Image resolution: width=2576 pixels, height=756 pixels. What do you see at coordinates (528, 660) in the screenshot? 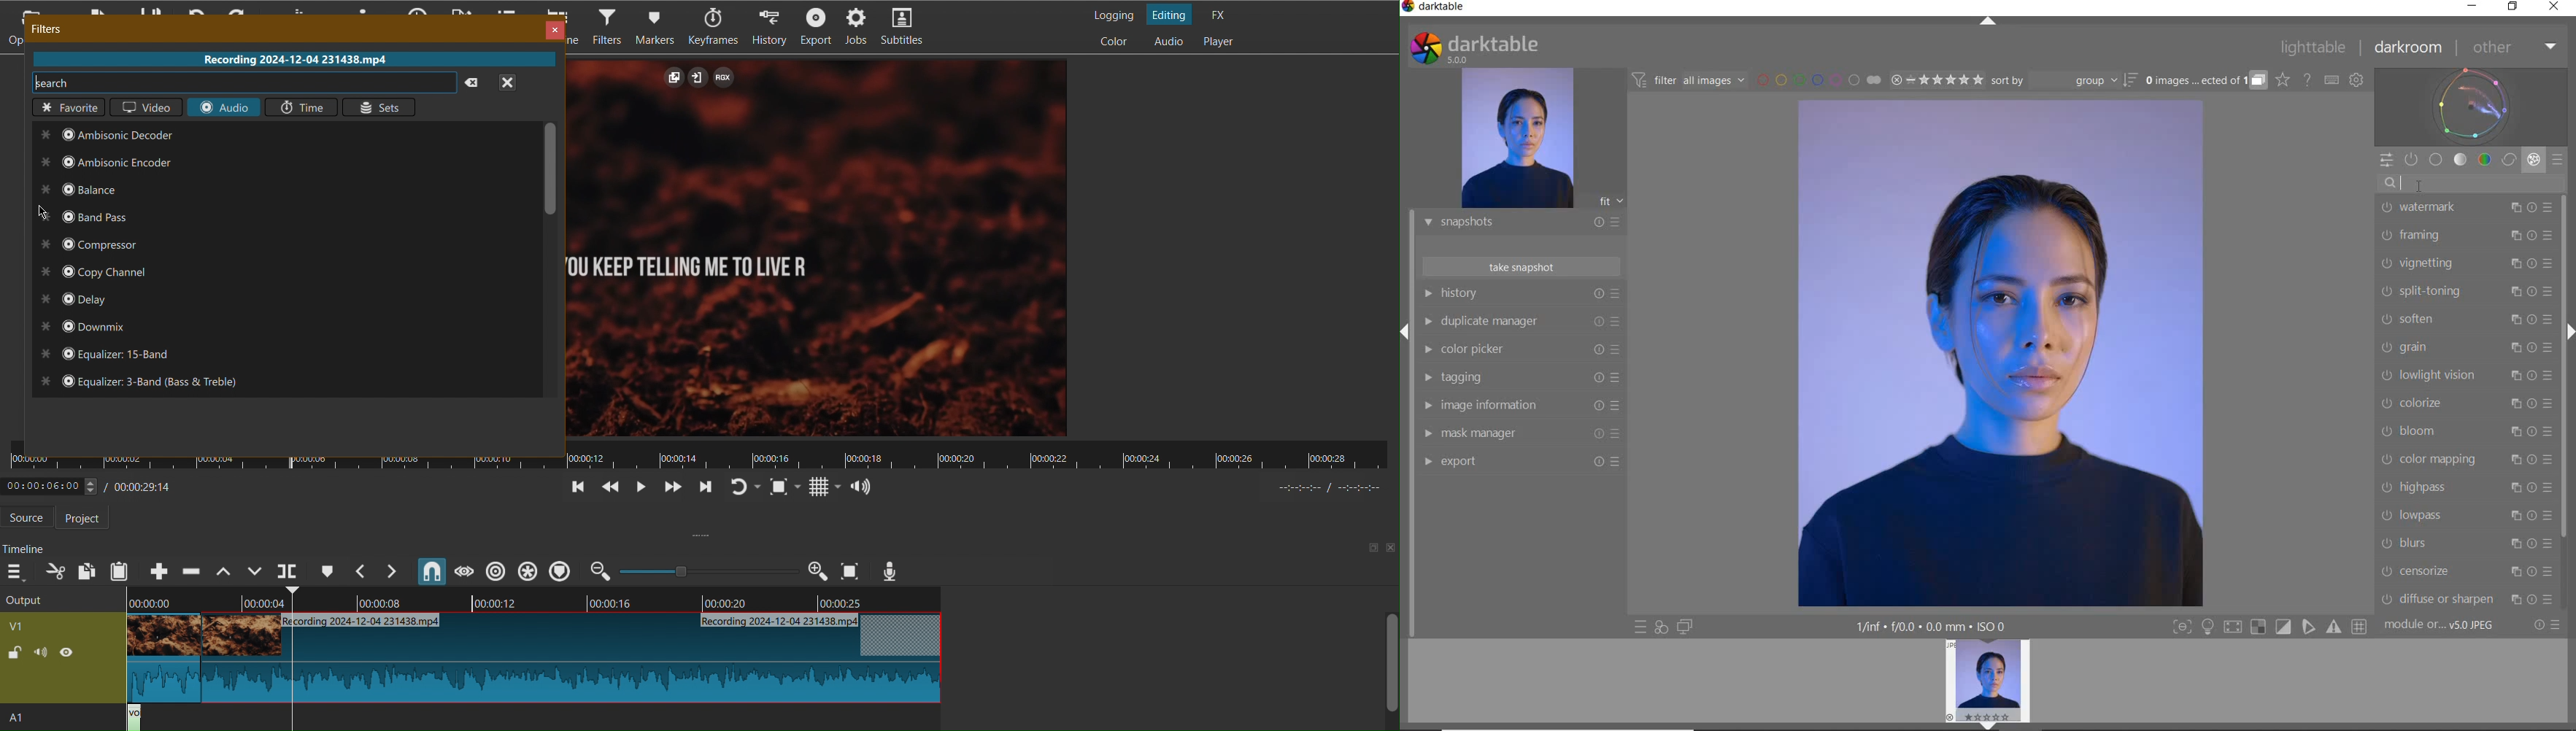
I see `Clip` at bounding box center [528, 660].